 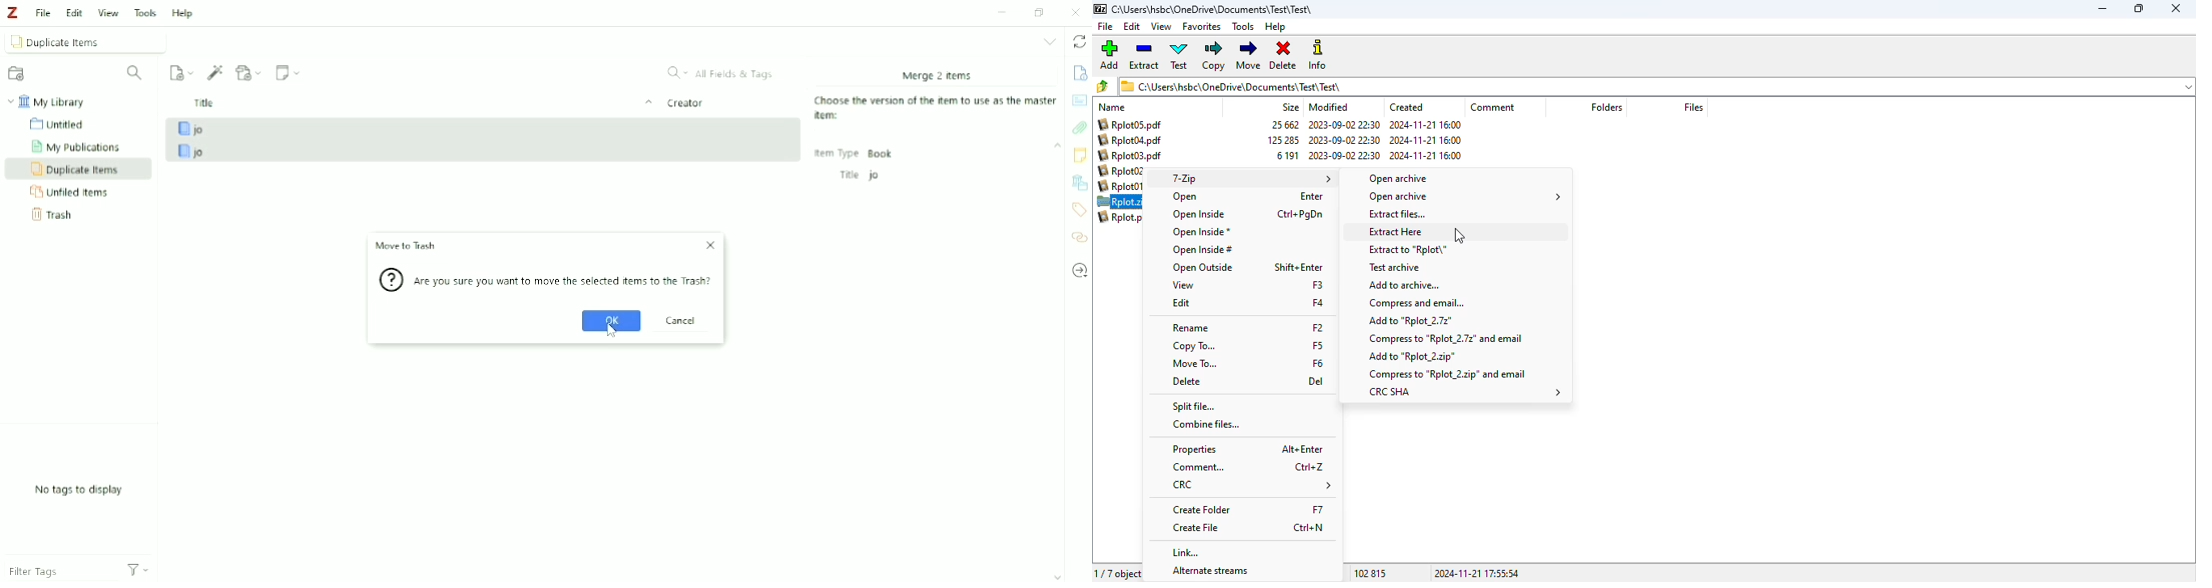 I want to click on jo, so click(x=485, y=128).